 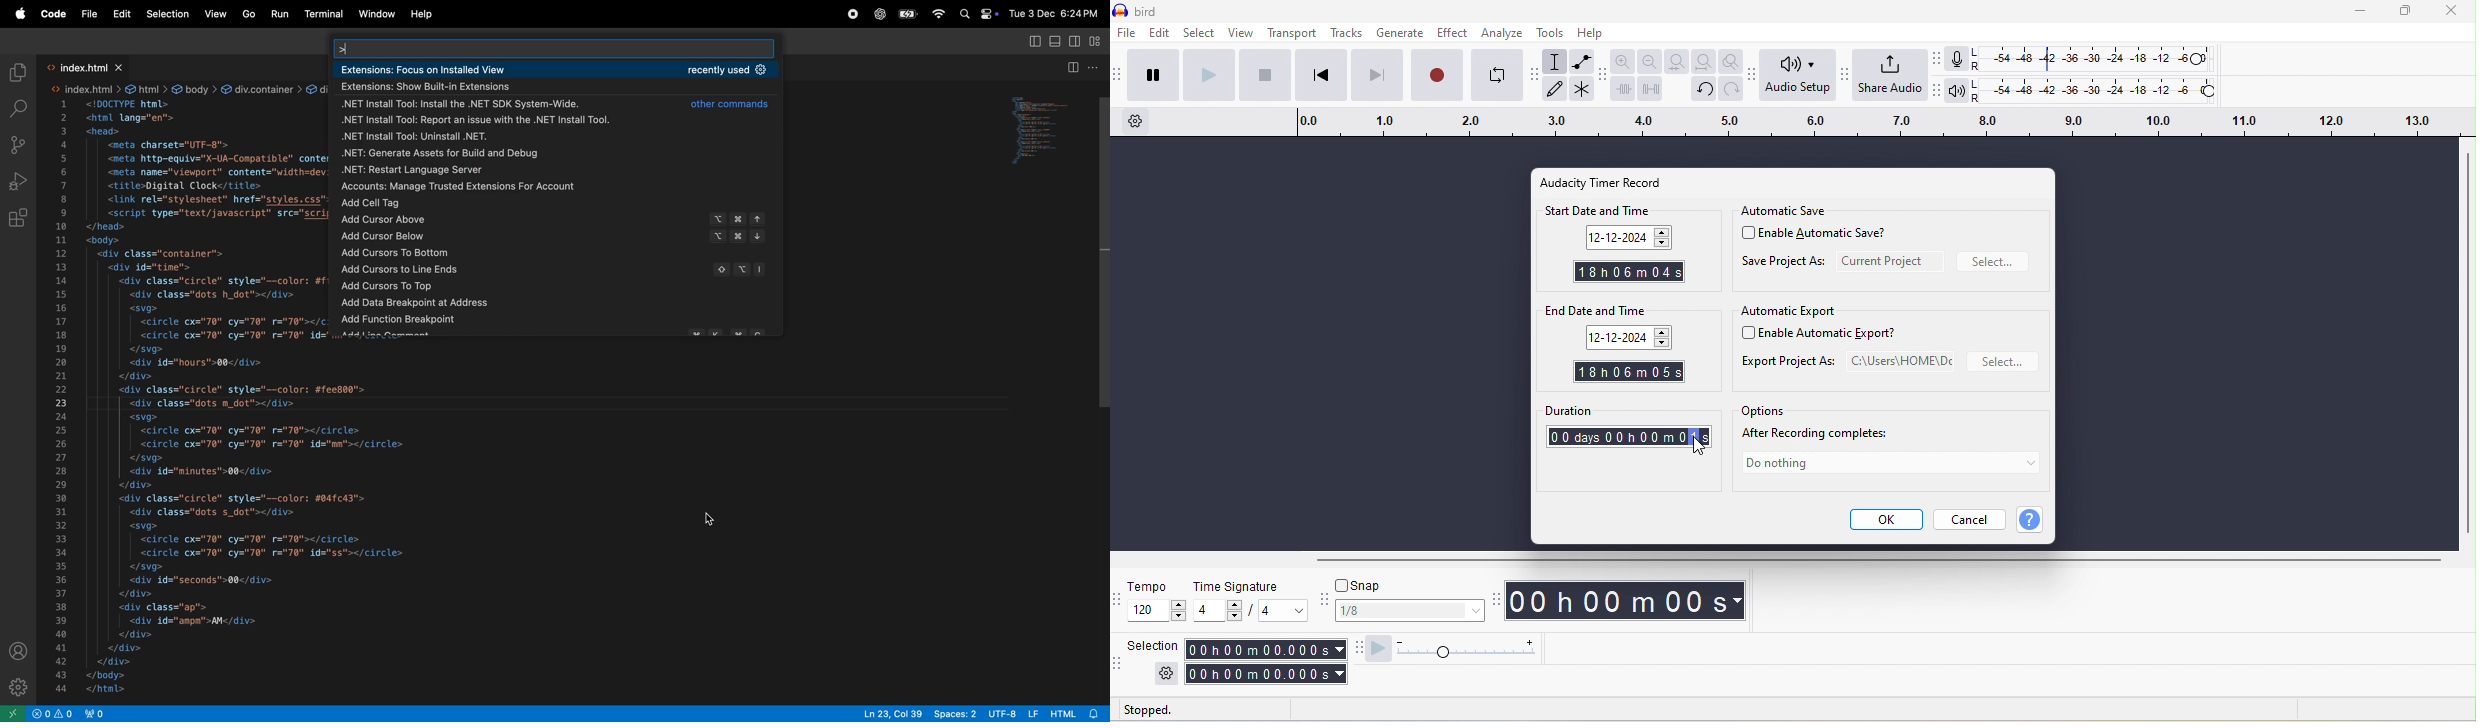 What do you see at coordinates (1214, 611) in the screenshot?
I see `value` at bounding box center [1214, 611].